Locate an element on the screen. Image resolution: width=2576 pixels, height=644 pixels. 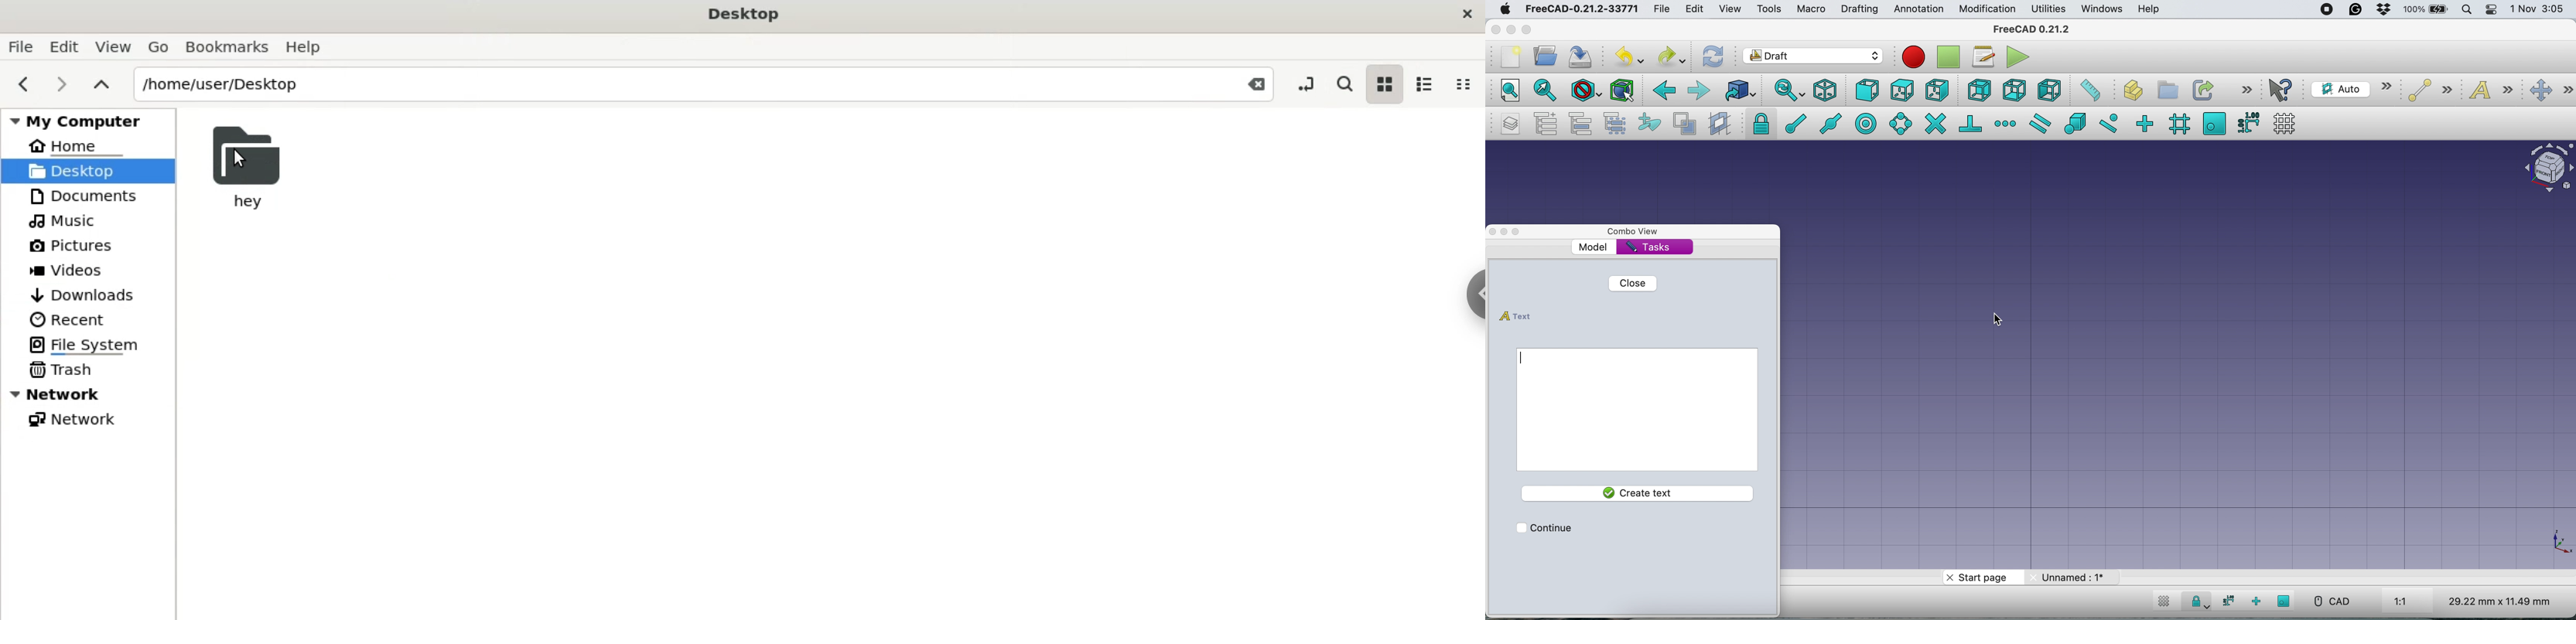
execute macros is located at coordinates (2017, 58).